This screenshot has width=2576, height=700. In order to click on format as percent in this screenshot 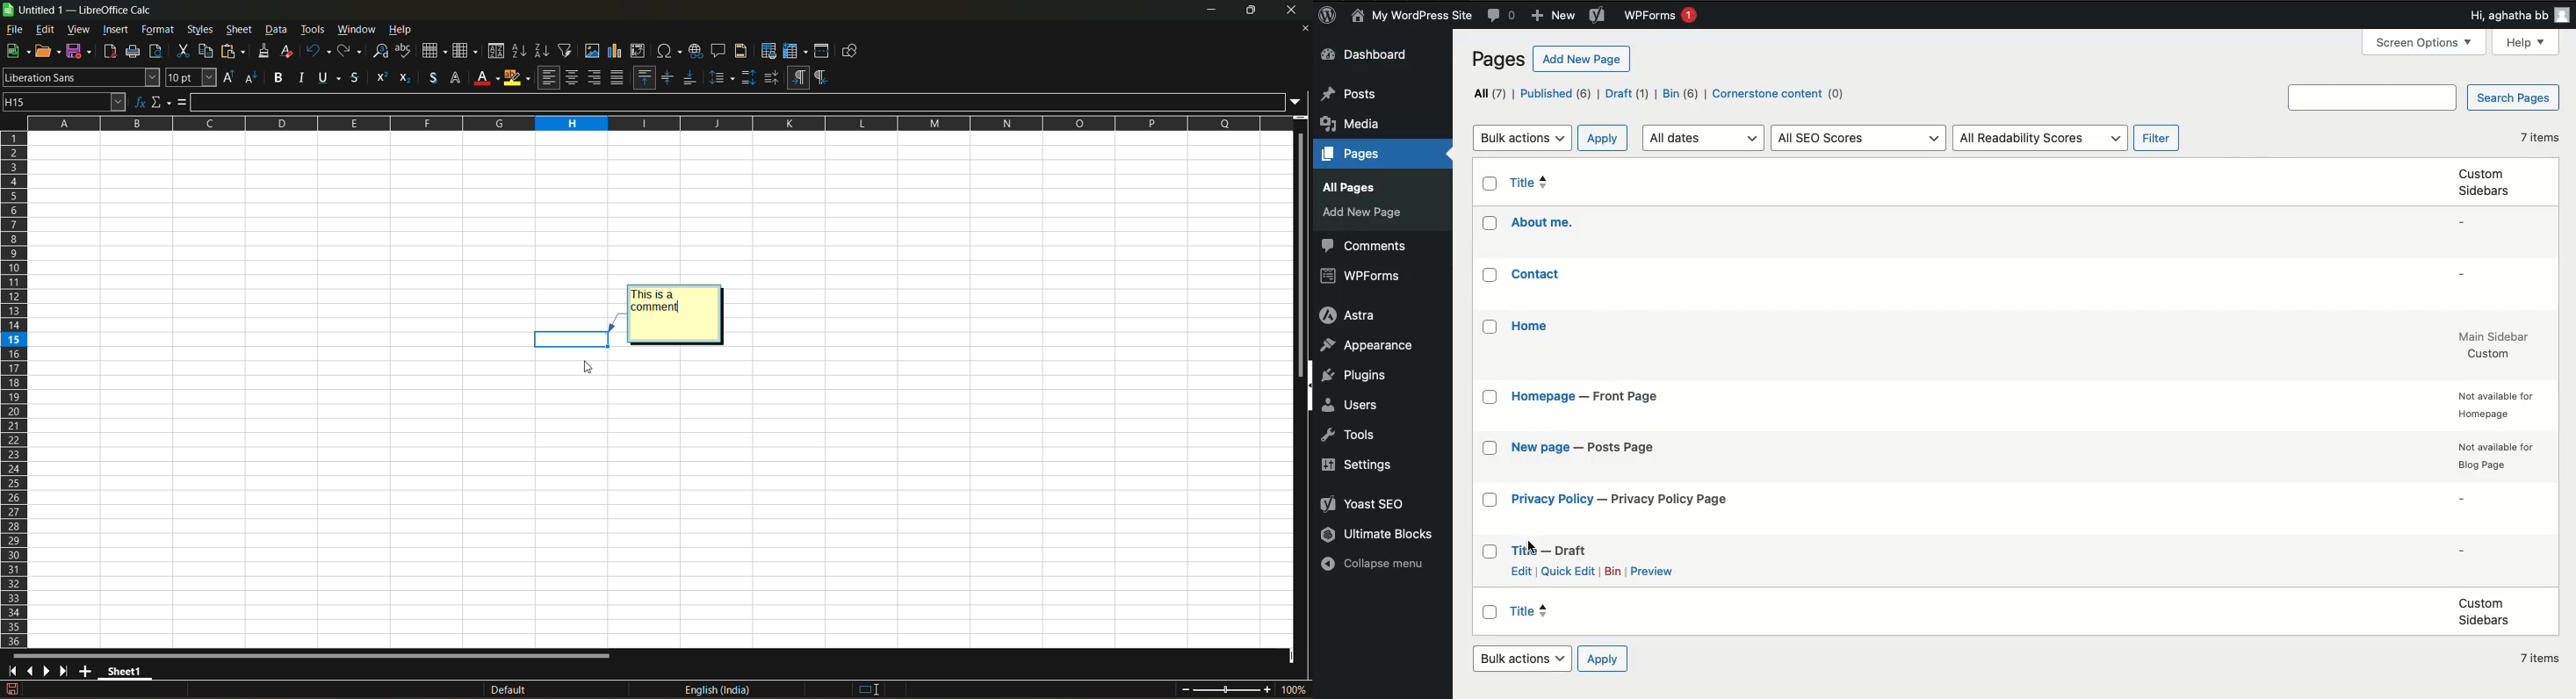, I will do `click(657, 77)`.